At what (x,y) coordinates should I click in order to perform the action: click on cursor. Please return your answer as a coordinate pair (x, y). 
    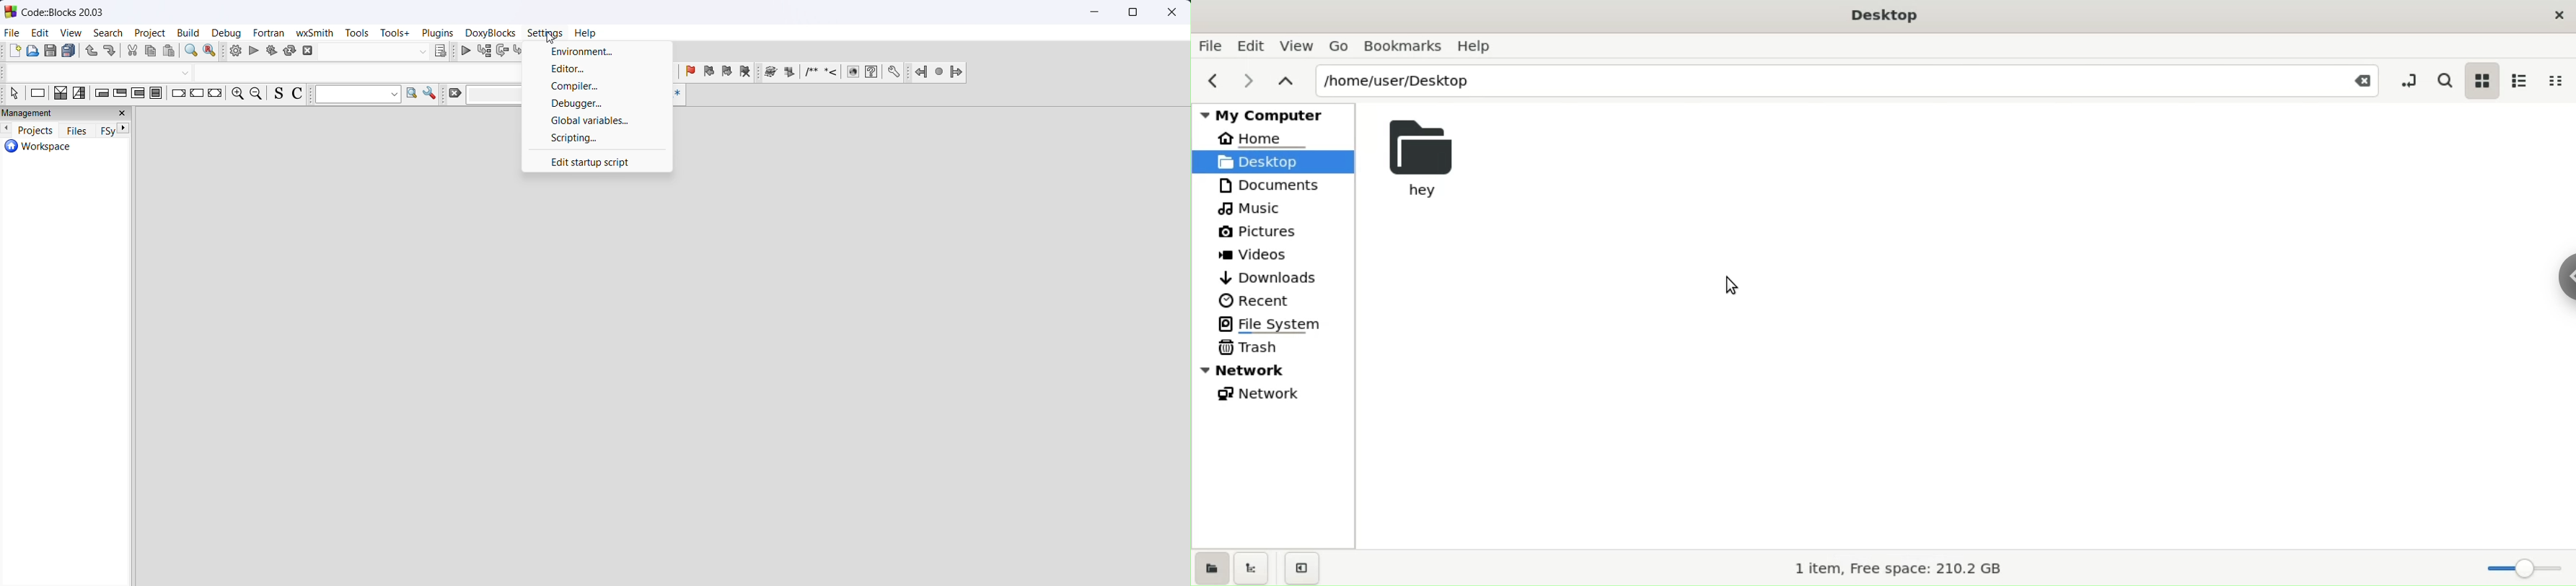
    Looking at the image, I should click on (1726, 287).